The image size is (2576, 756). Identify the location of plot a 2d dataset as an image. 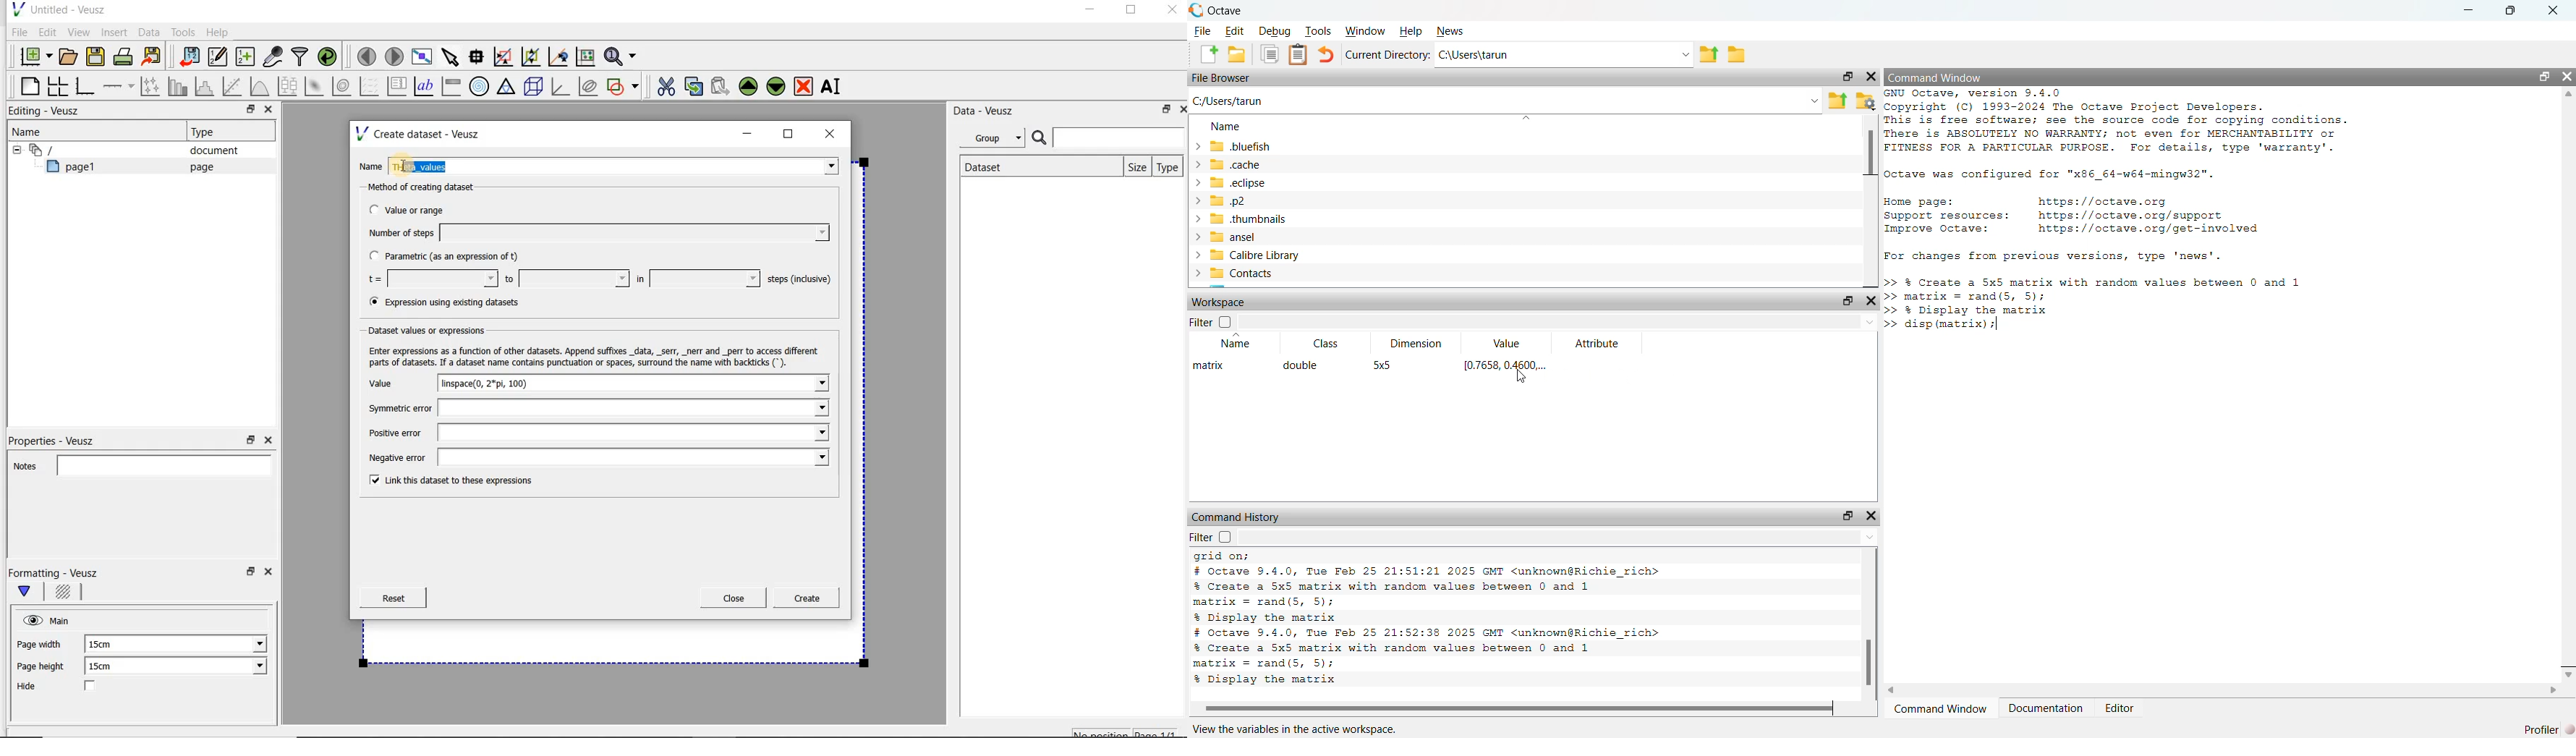
(316, 87).